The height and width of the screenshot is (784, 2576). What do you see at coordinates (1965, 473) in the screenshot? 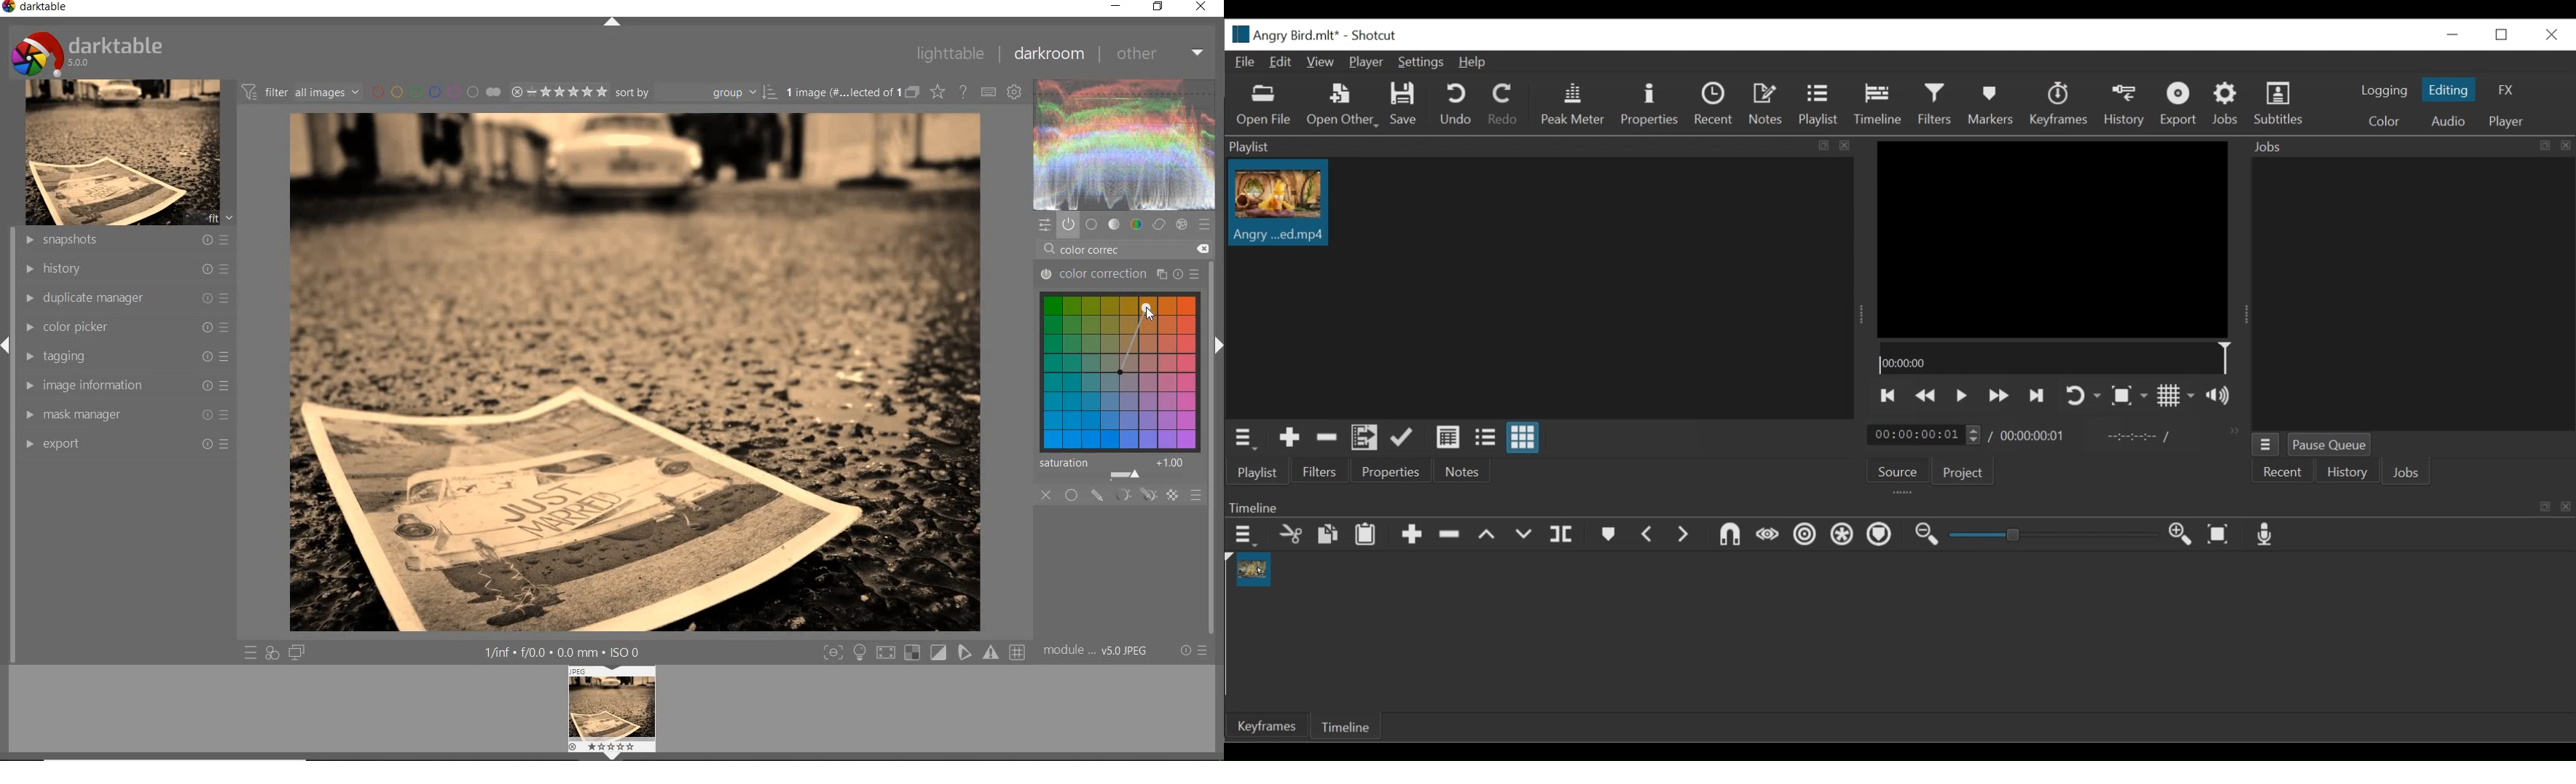
I see `Project` at bounding box center [1965, 473].